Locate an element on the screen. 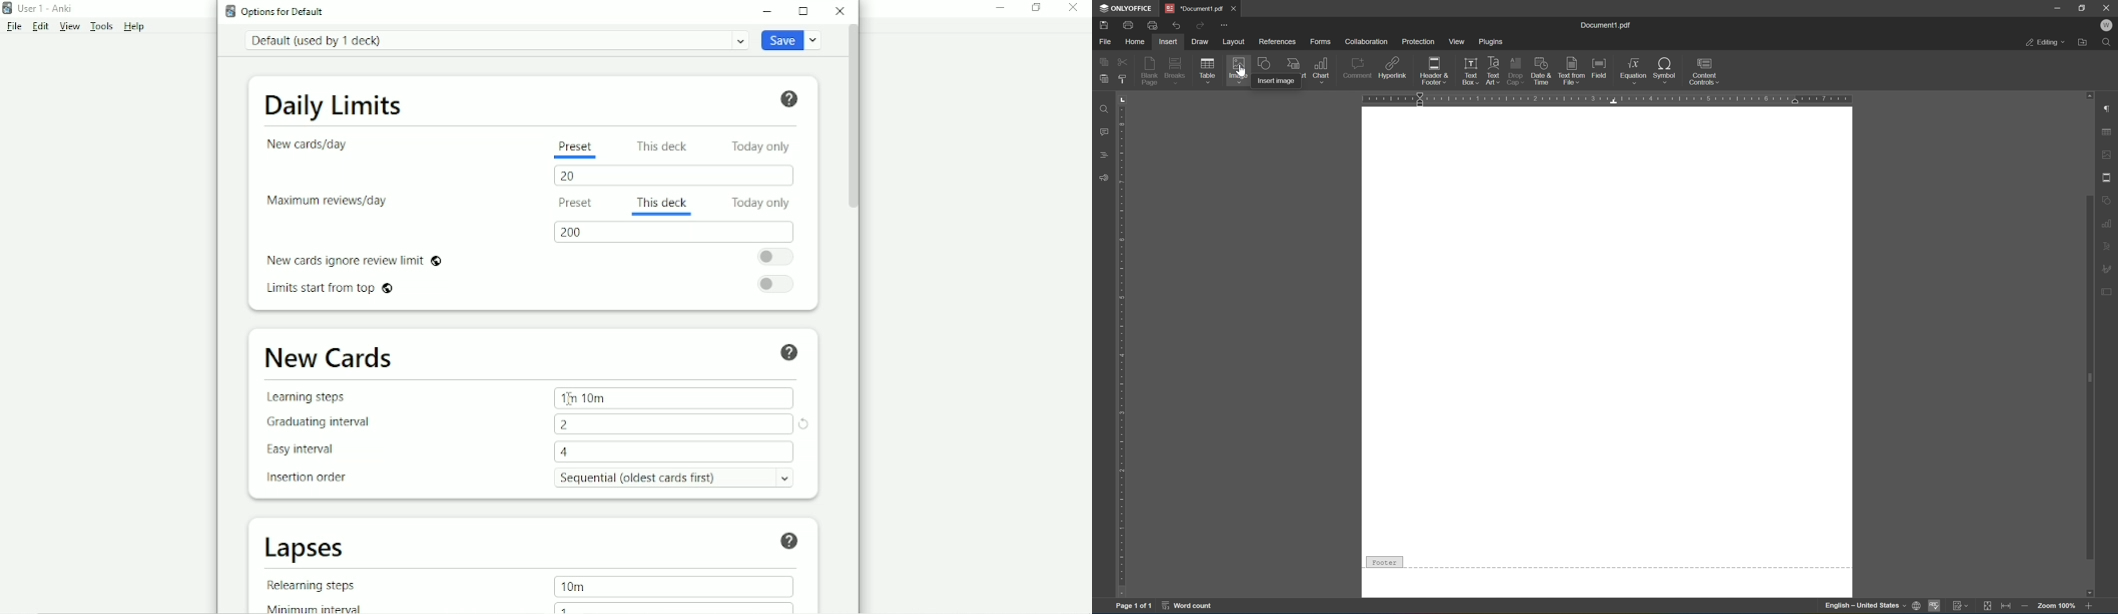 The height and width of the screenshot is (616, 2128). Today only is located at coordinates (760, 202).